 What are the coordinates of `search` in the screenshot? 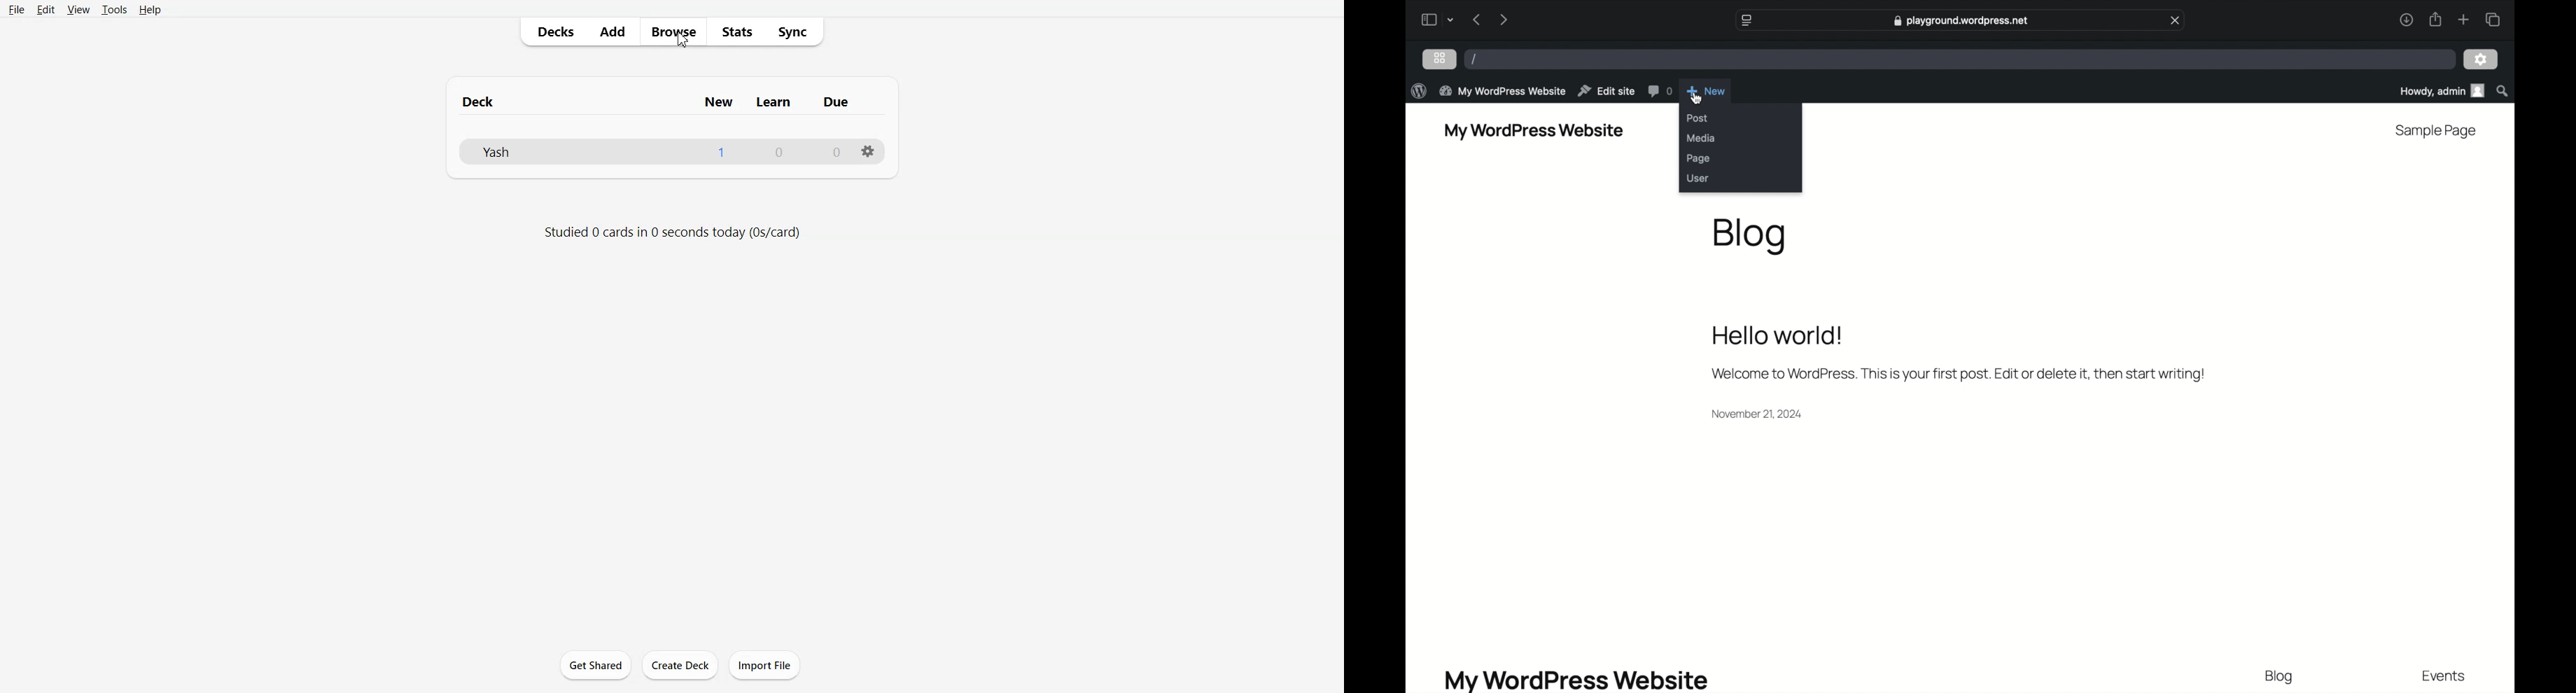 It's located at (2503, 90).